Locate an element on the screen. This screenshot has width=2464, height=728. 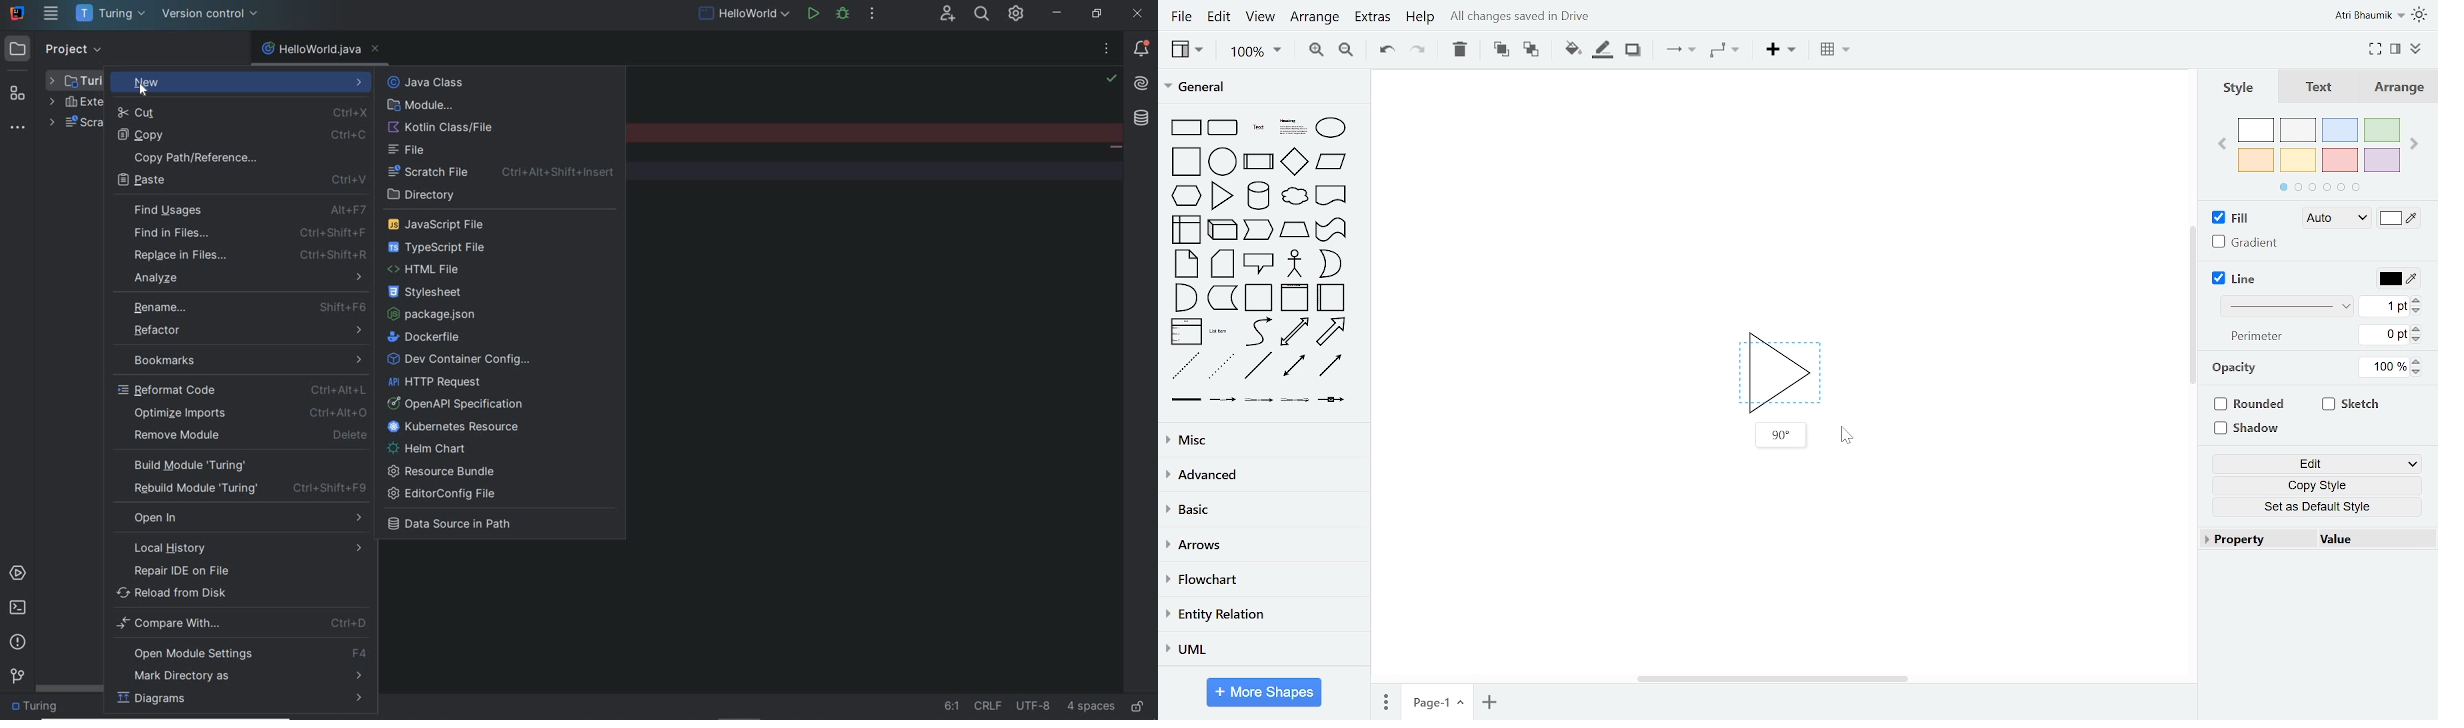
TypeScript File is located at coordinates (443, 247).